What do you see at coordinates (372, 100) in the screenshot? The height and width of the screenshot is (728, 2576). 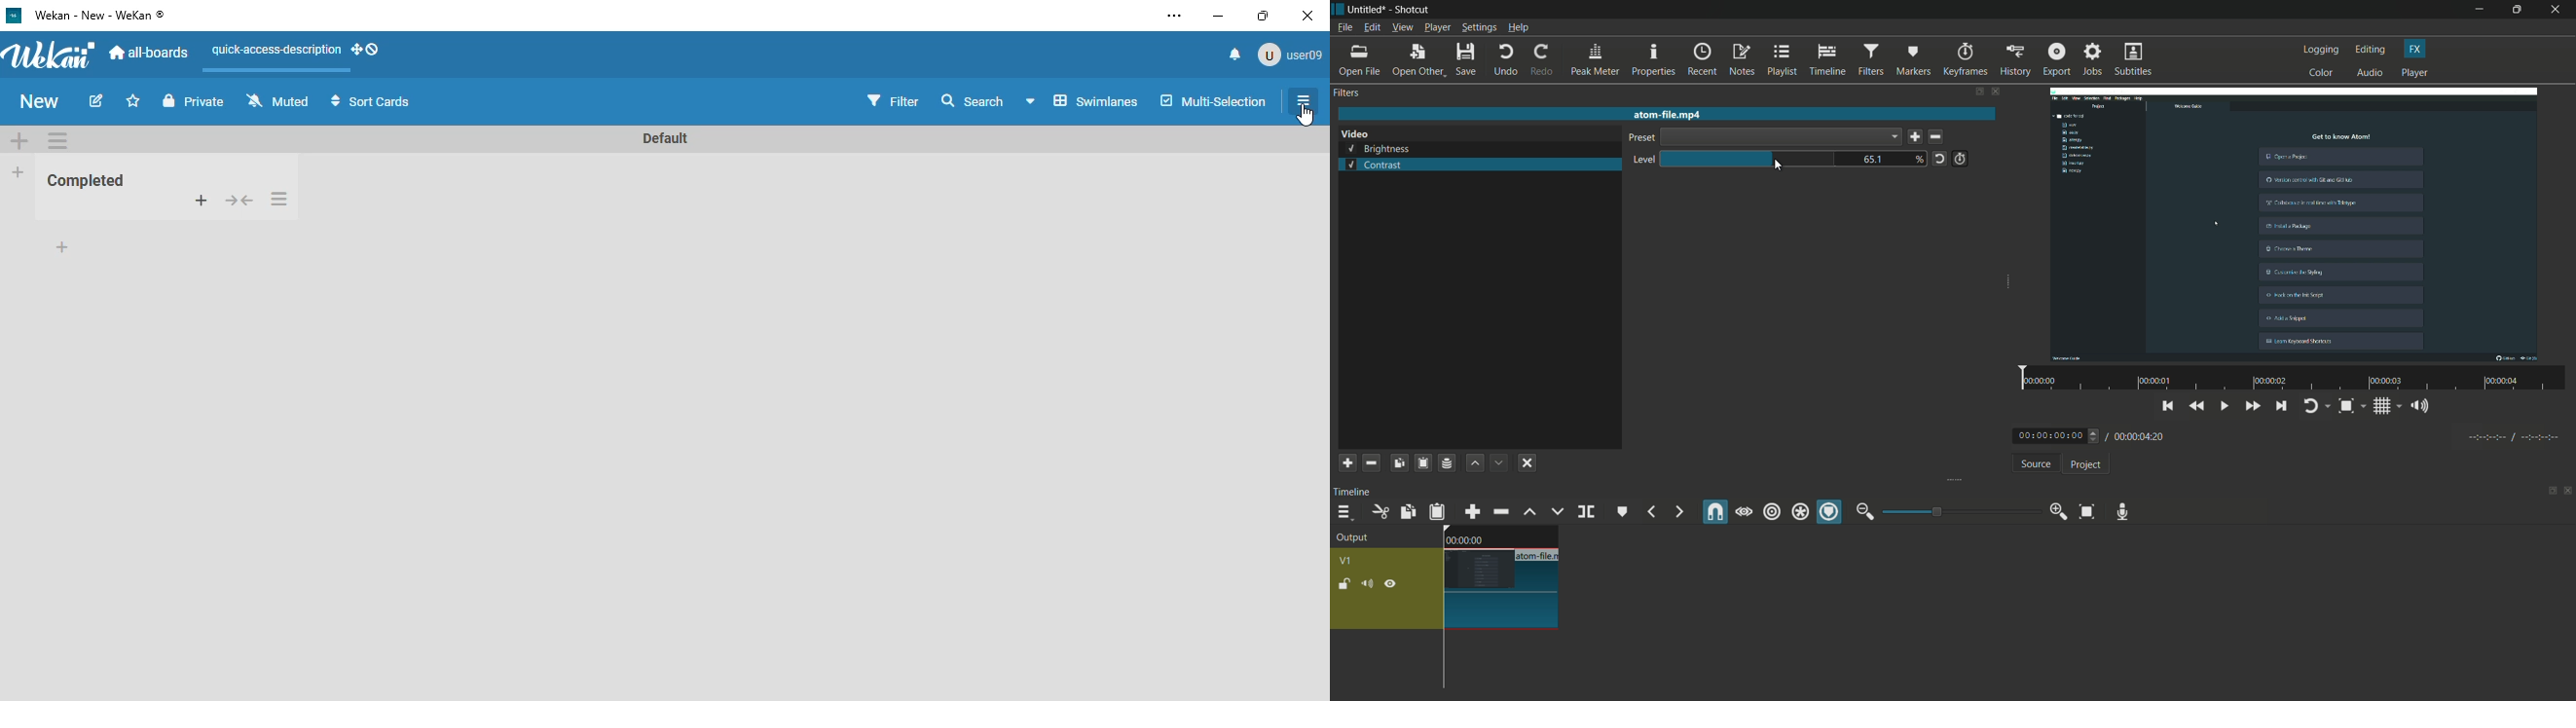 I see `sort cards` at bounding box center [372, 100].